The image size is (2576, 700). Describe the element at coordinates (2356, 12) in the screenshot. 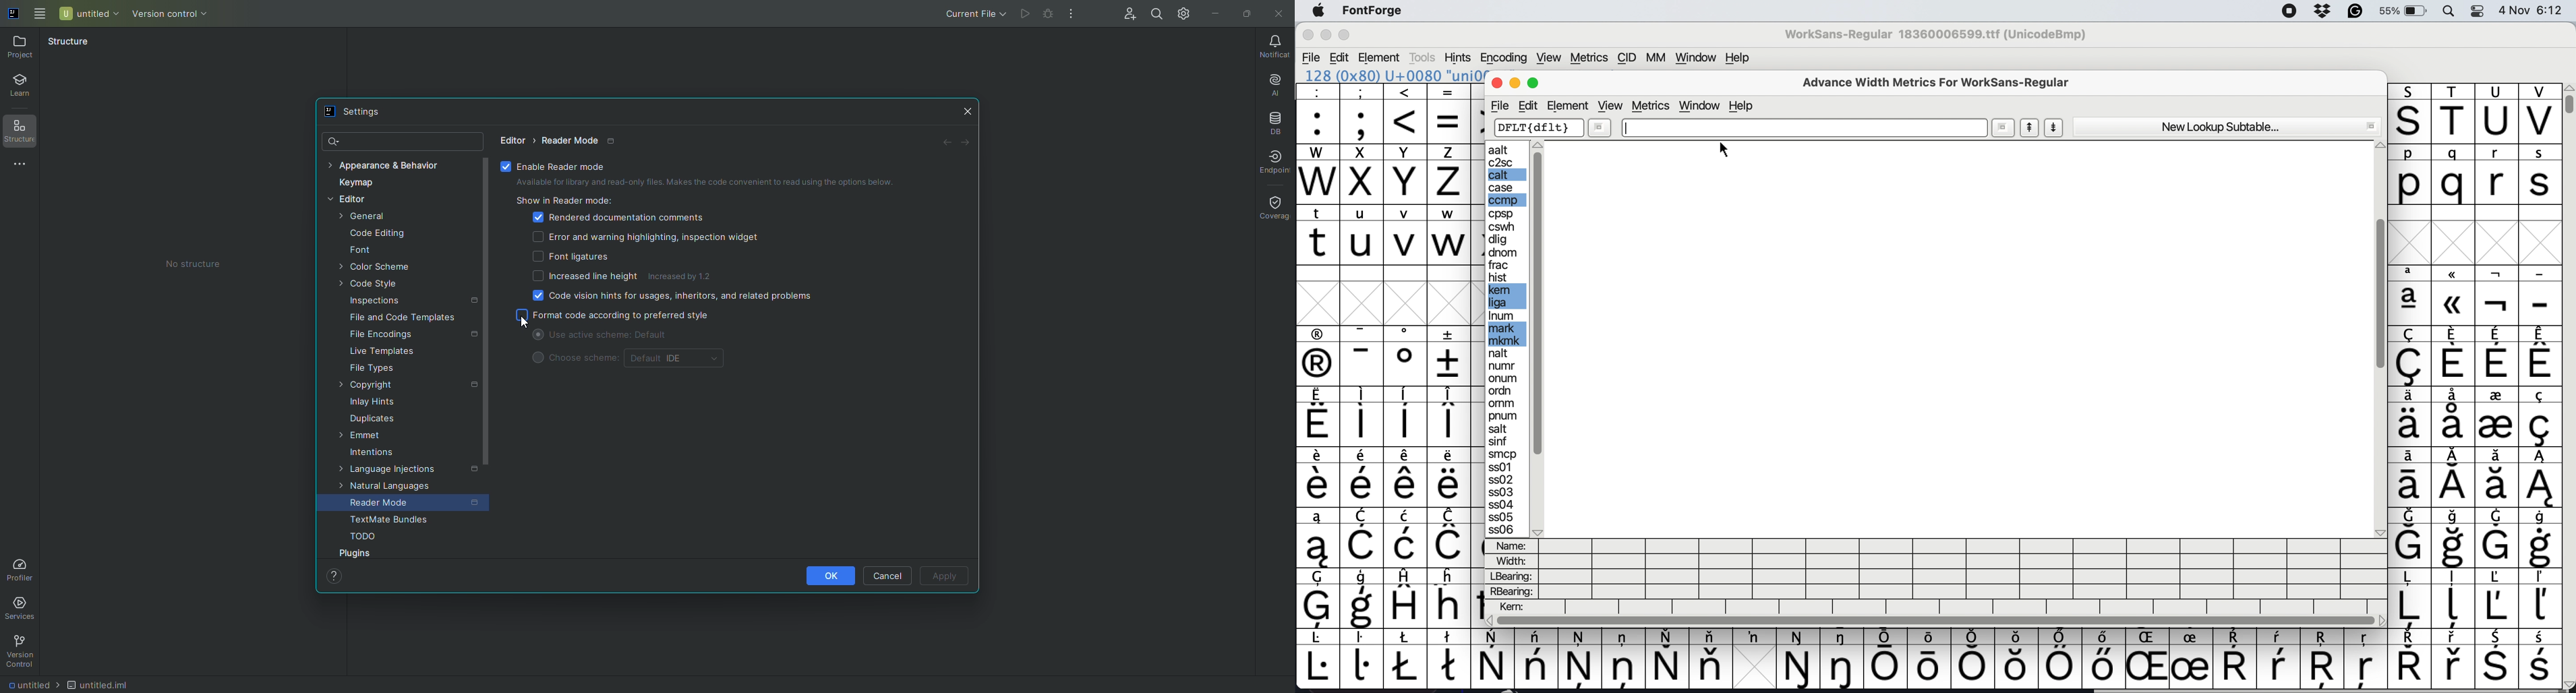

I see `grammarly` at that location.